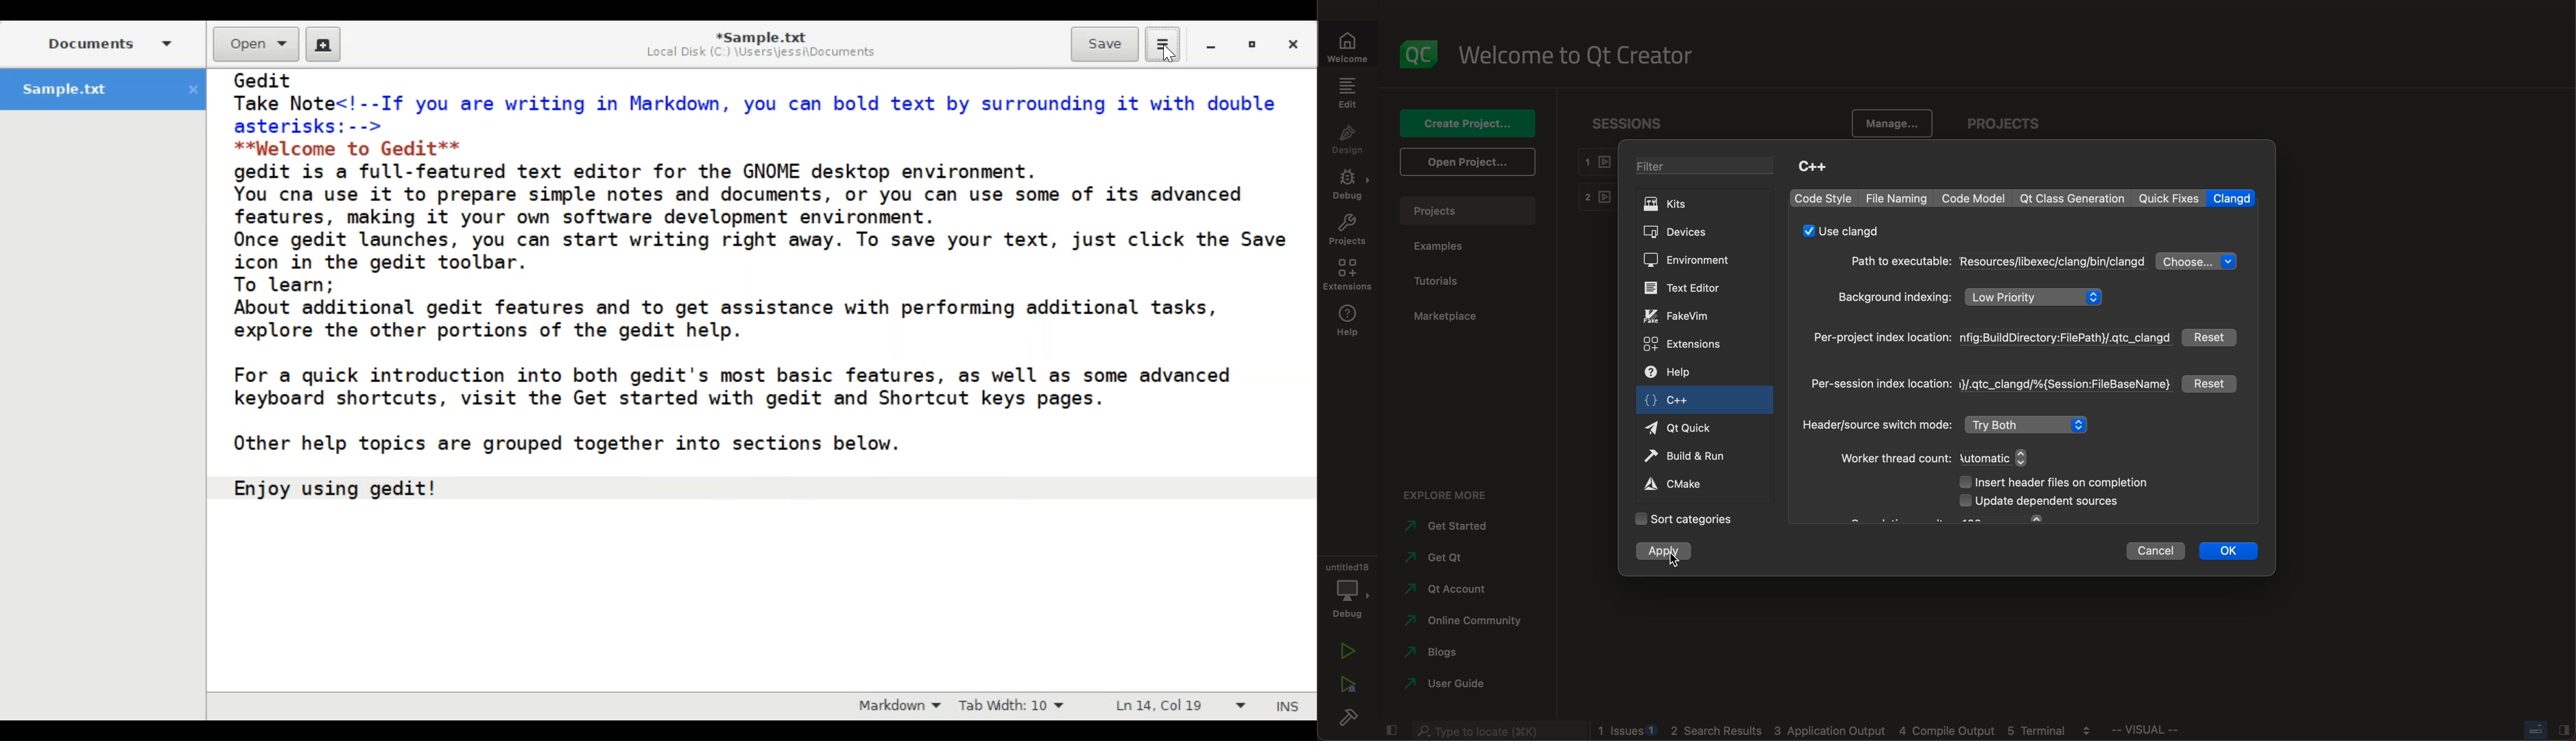 The width and height of the screenshot is (2576, 756). What do you see at coordinates (1470, 211) in the screenshot?
I see `projects` at bounding box center [1470, 211].